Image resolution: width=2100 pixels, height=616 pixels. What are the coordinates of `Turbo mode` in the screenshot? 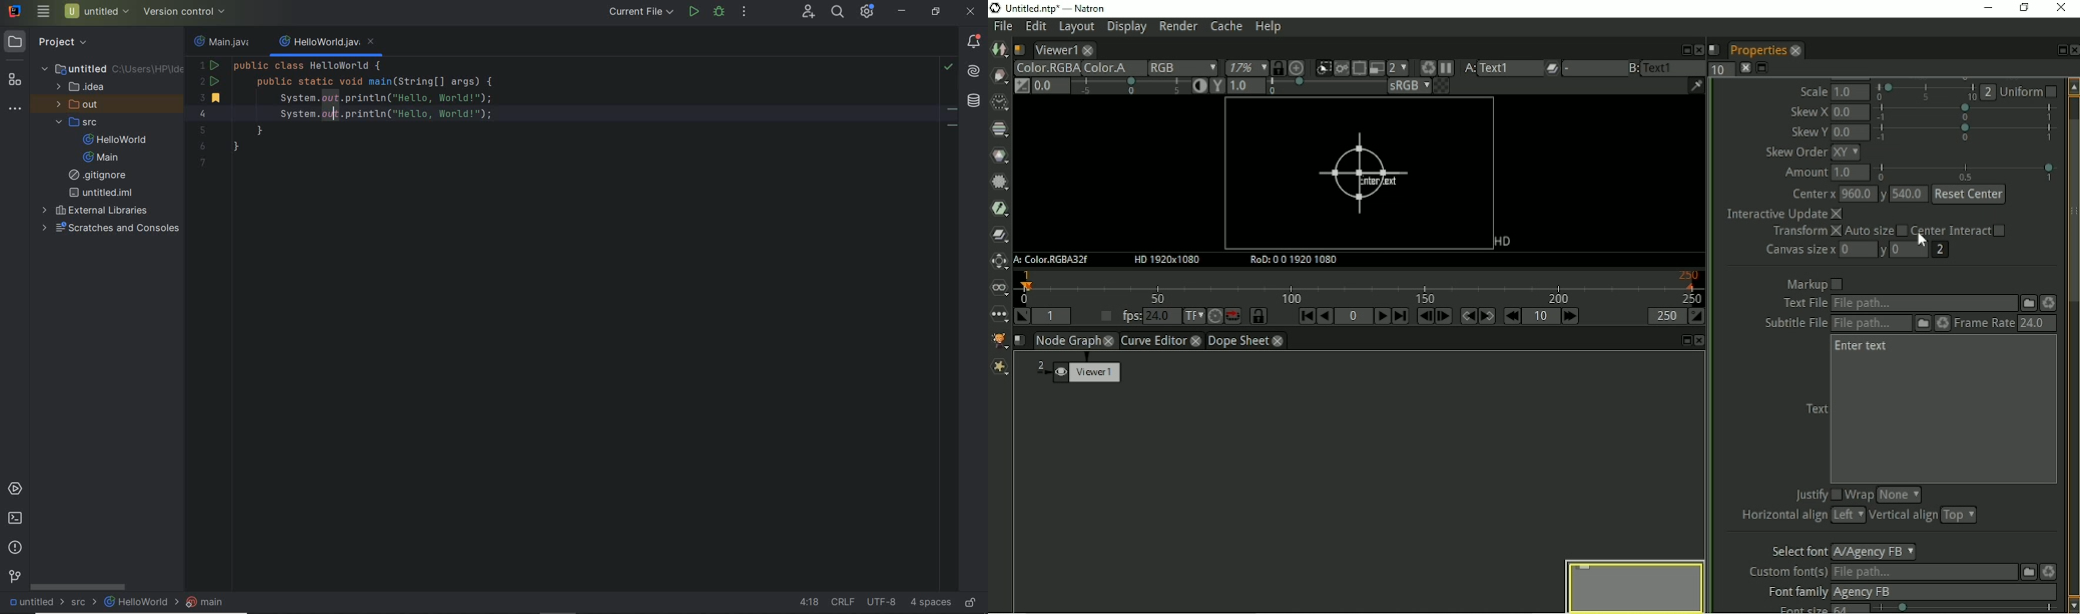 It's located at (1214, 317).